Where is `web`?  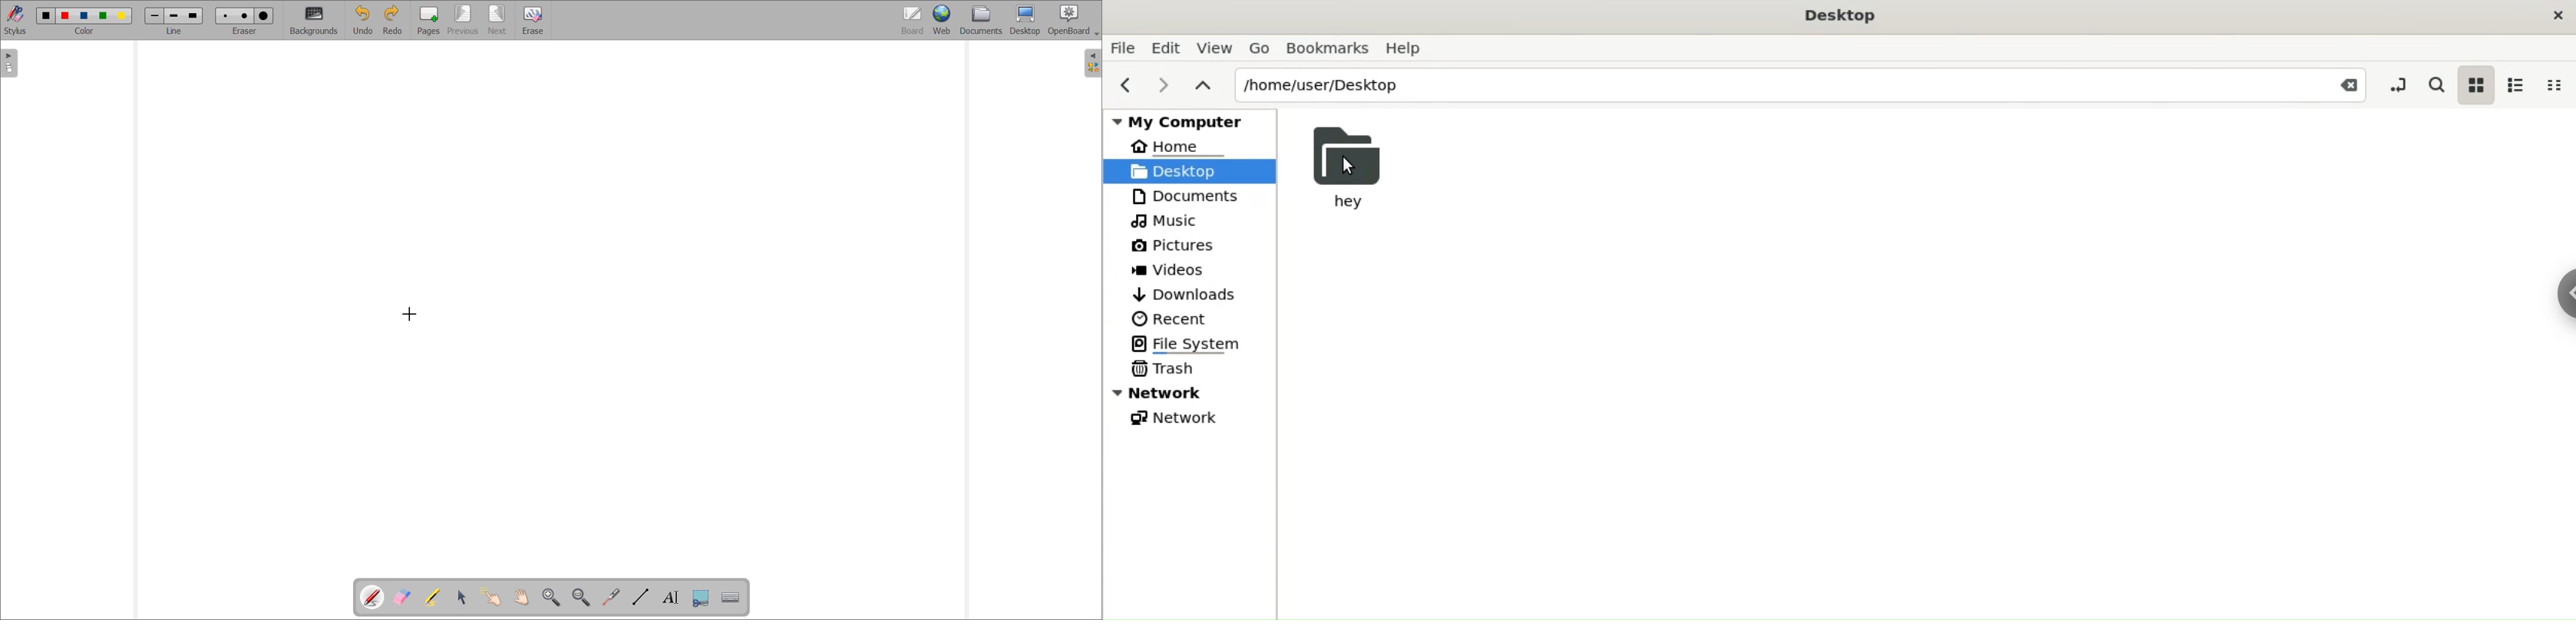 web is located at coordinates (942, 20).